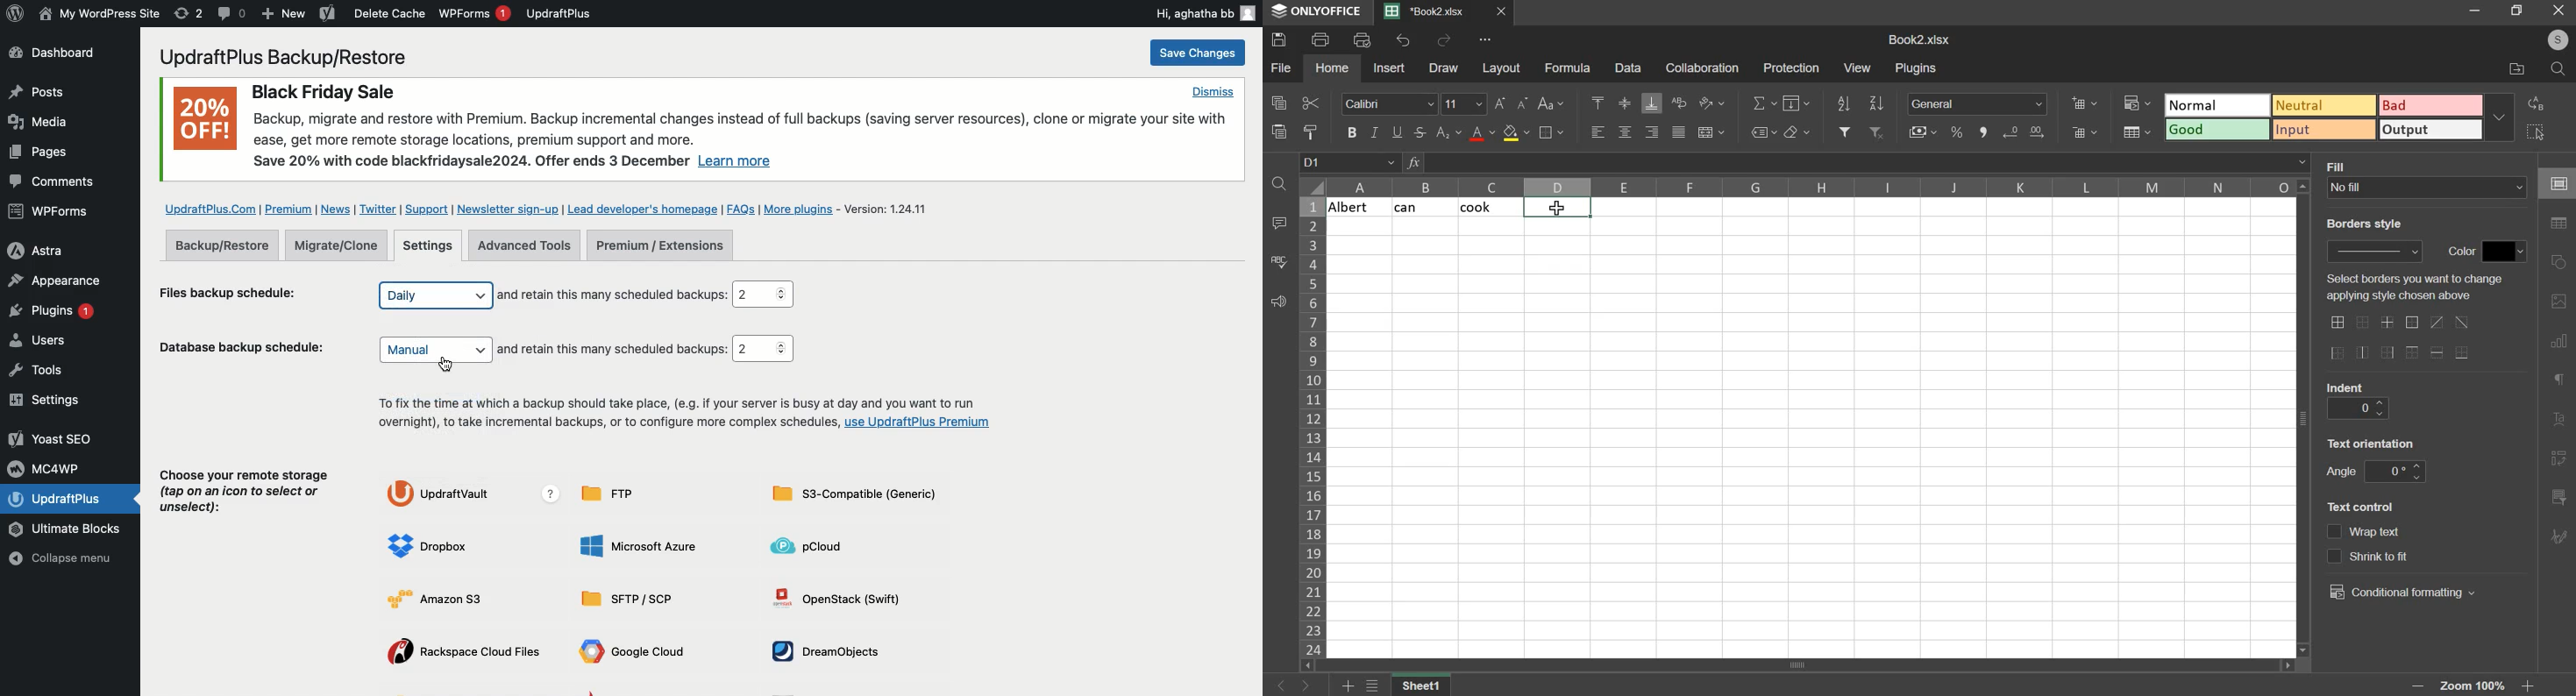 The image size is (2576, 700). What do you see at coordinates (659, 246) in the screenshot?
I see `Premium extensions` at bounding box center [659, 246].